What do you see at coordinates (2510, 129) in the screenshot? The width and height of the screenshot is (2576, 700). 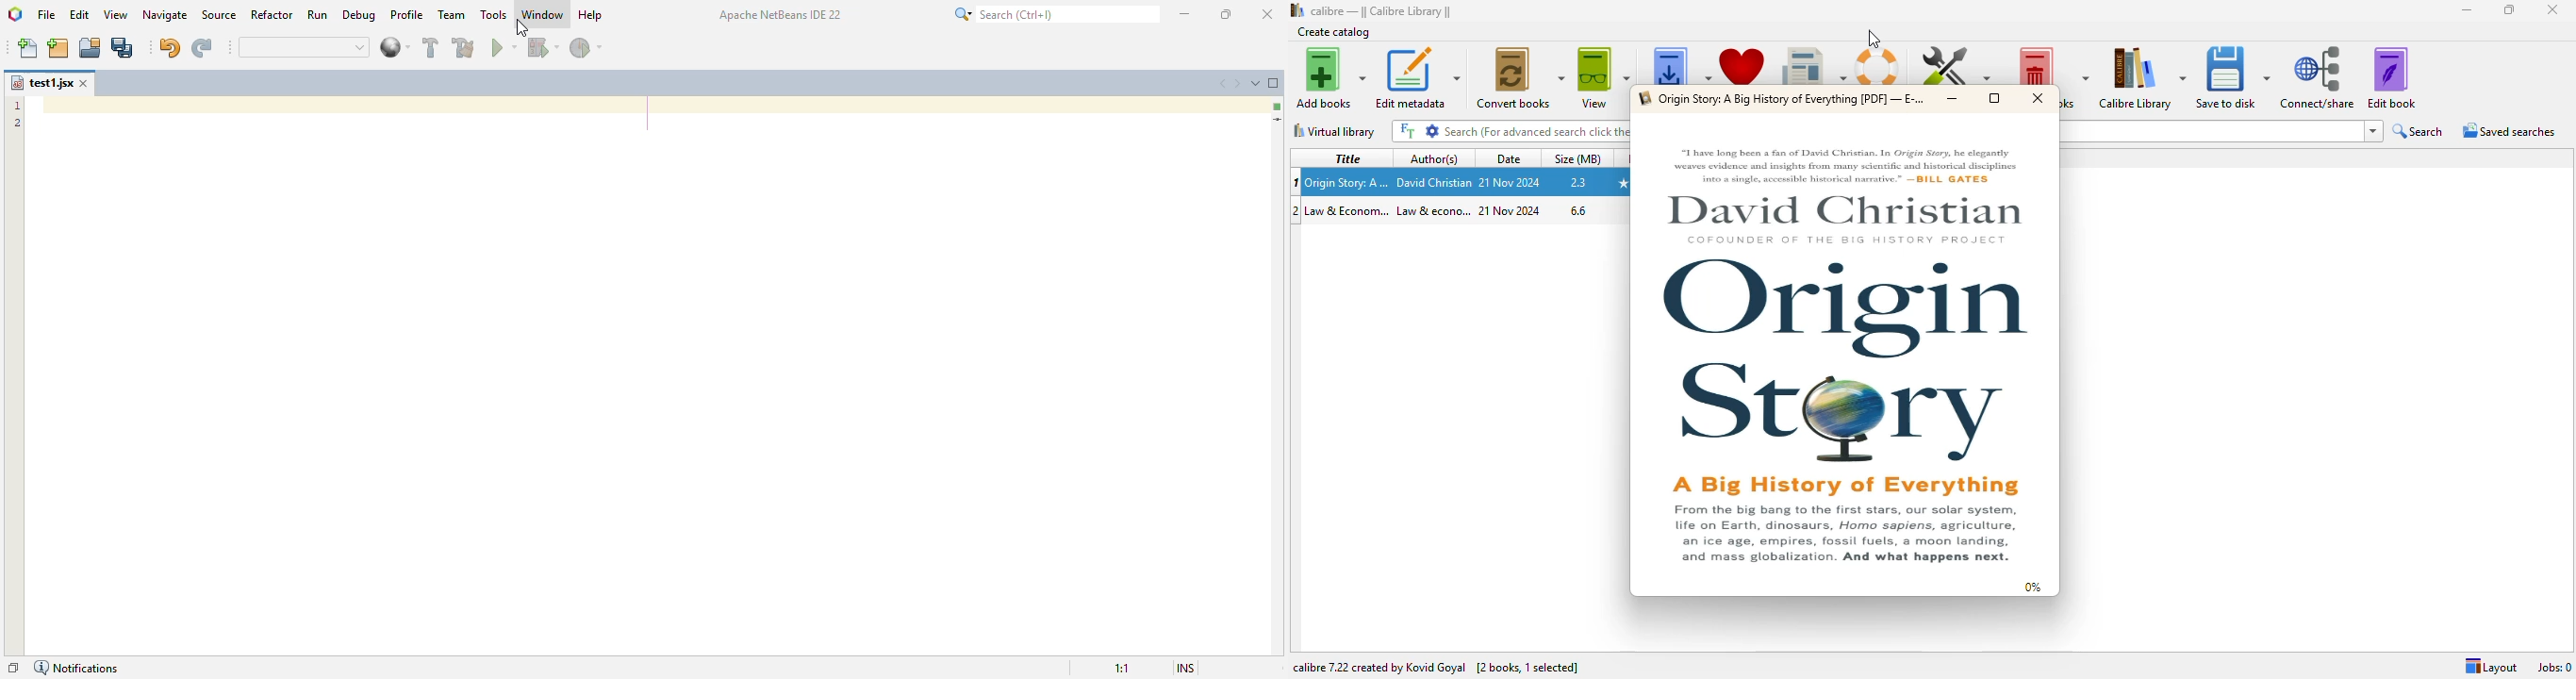 I see `saved searches` at bounding box center [2510, 129].